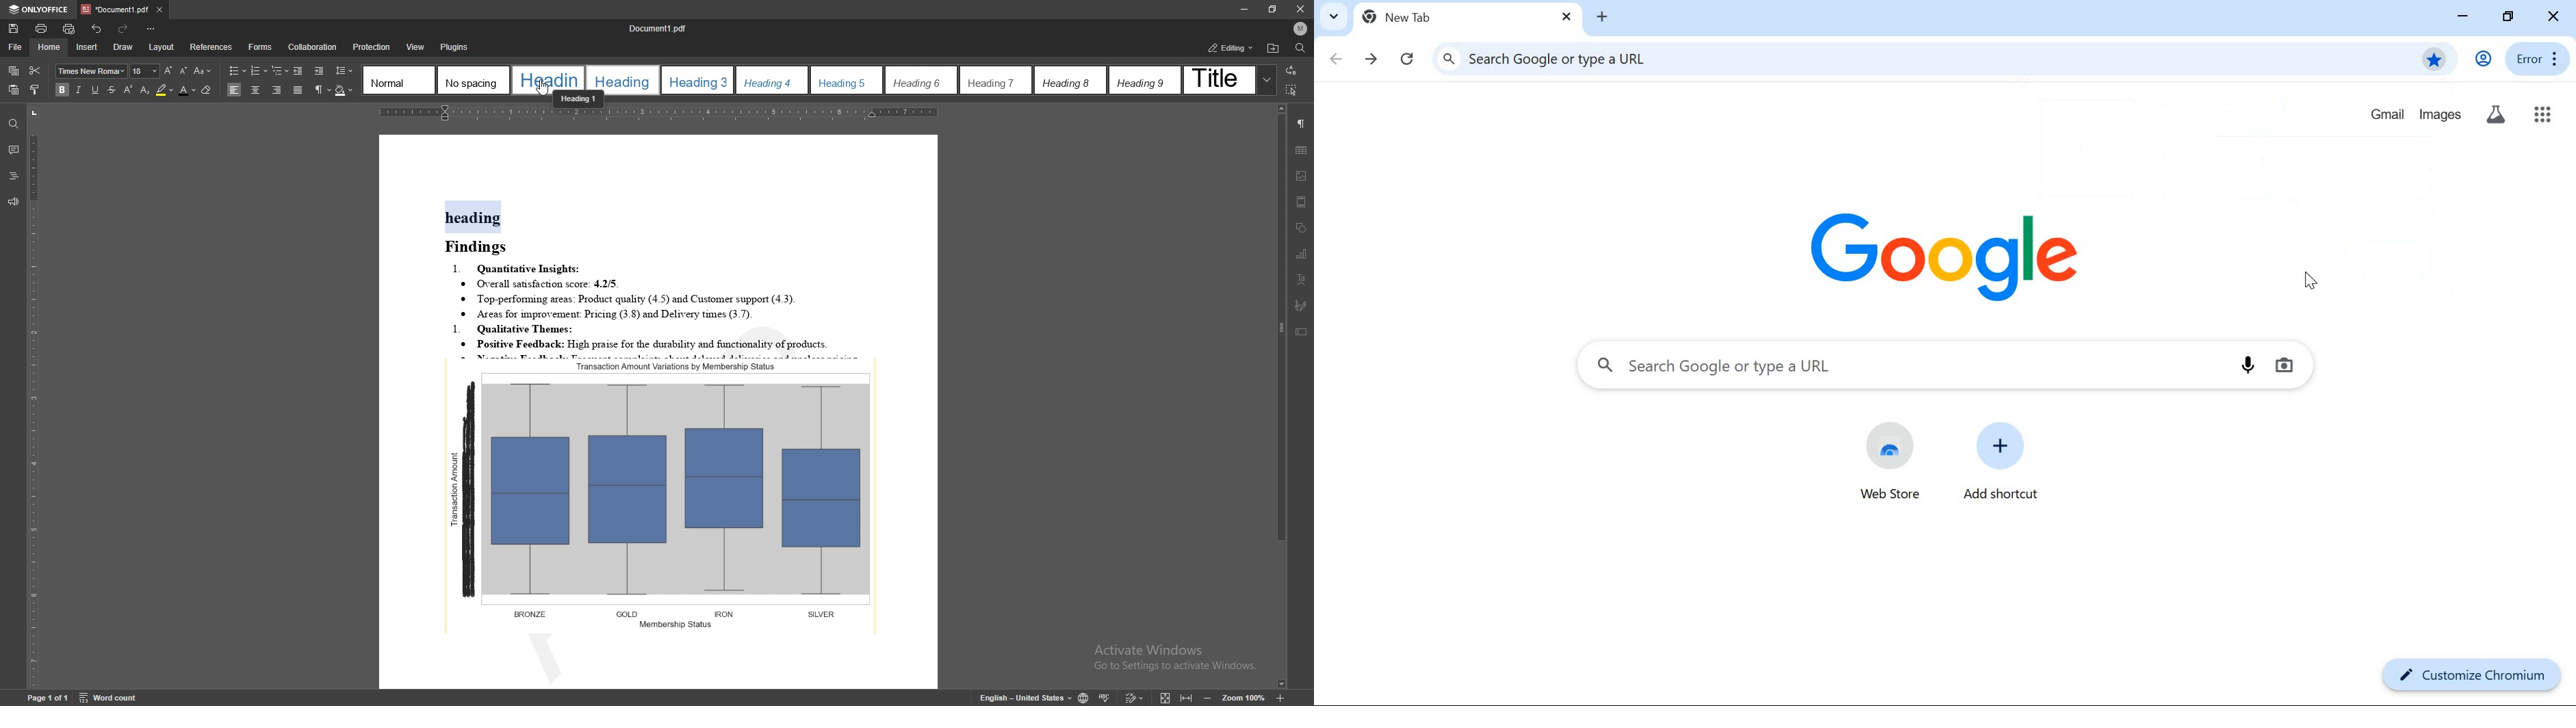 Image resolution: width=2576 pixels, height=728 pixels. I want to click on insert, so click(86, 47).